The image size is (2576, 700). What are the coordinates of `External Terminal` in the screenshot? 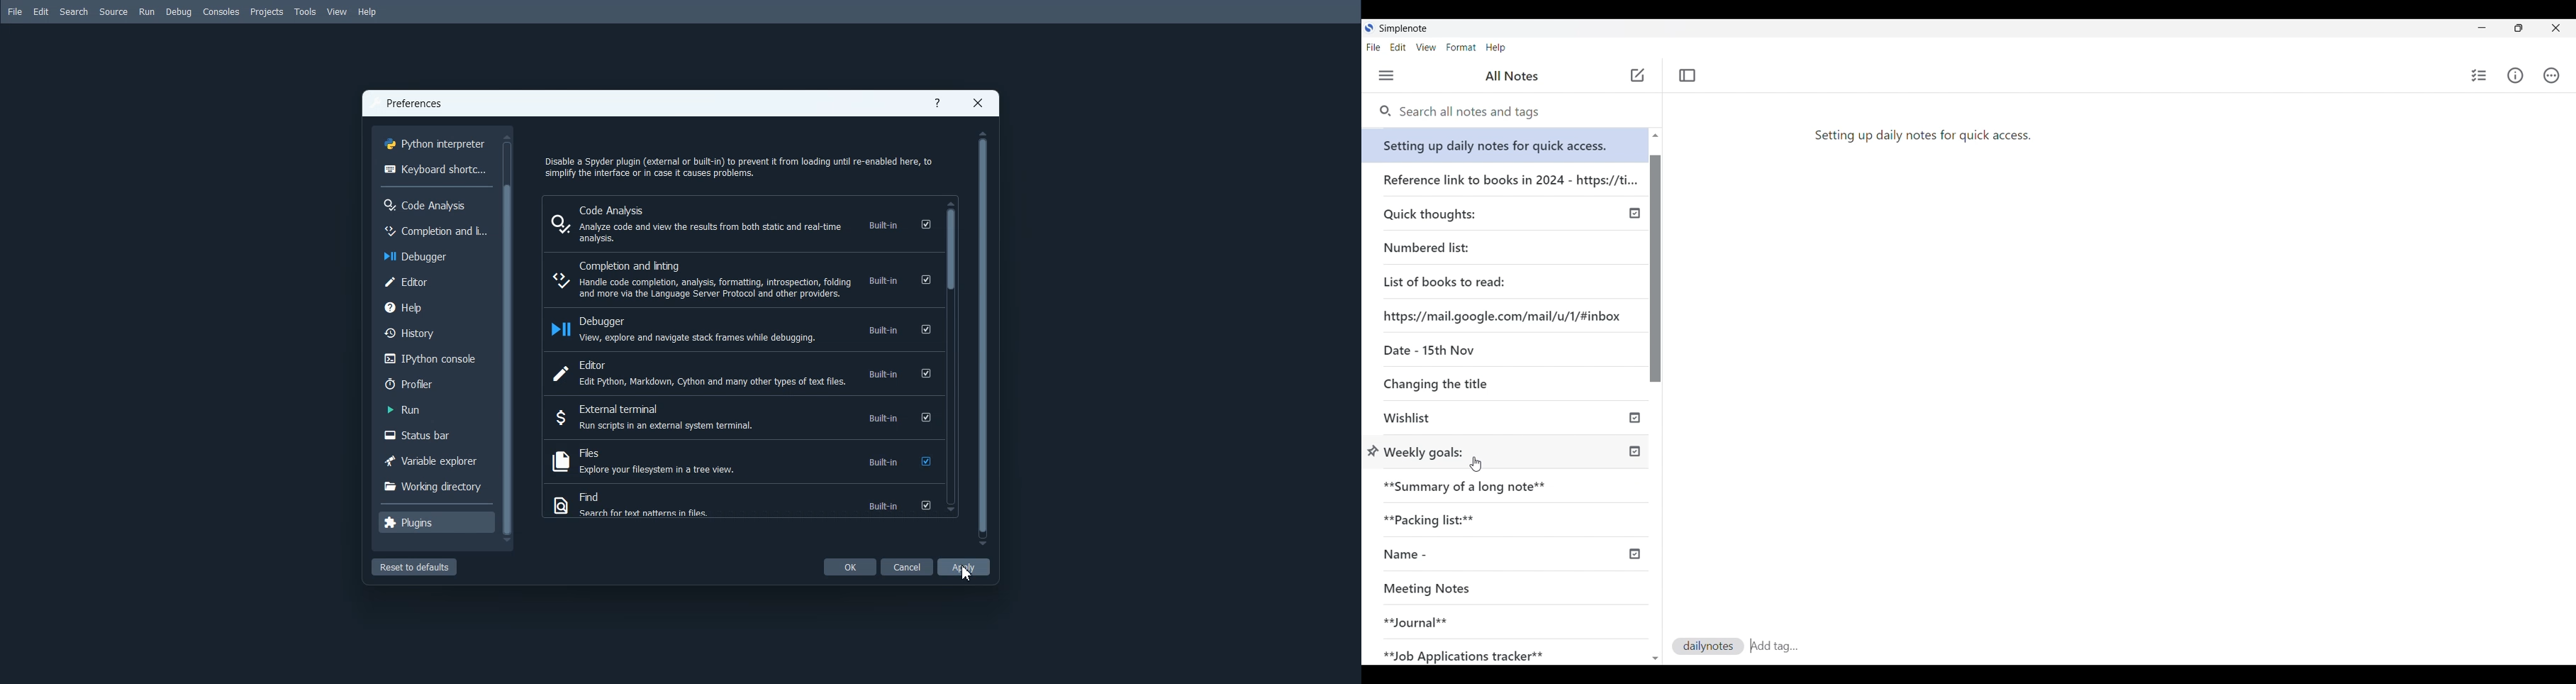 It's located at (741, 417).